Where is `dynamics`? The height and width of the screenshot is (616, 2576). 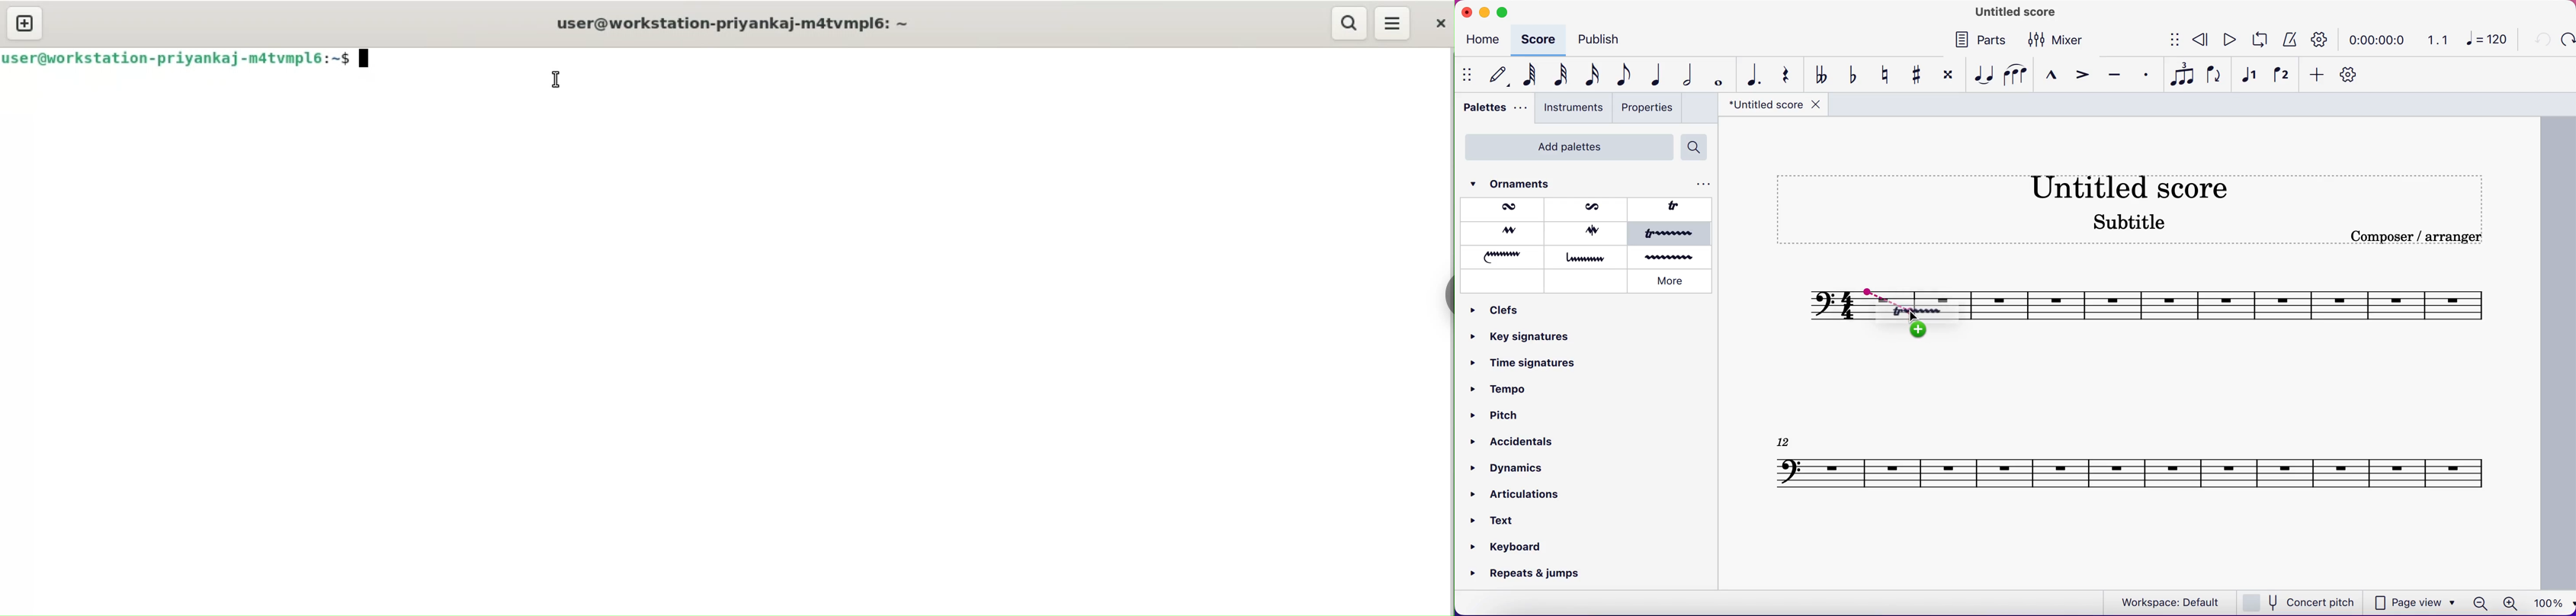 dynamics is located at coordinates (1510, 468).